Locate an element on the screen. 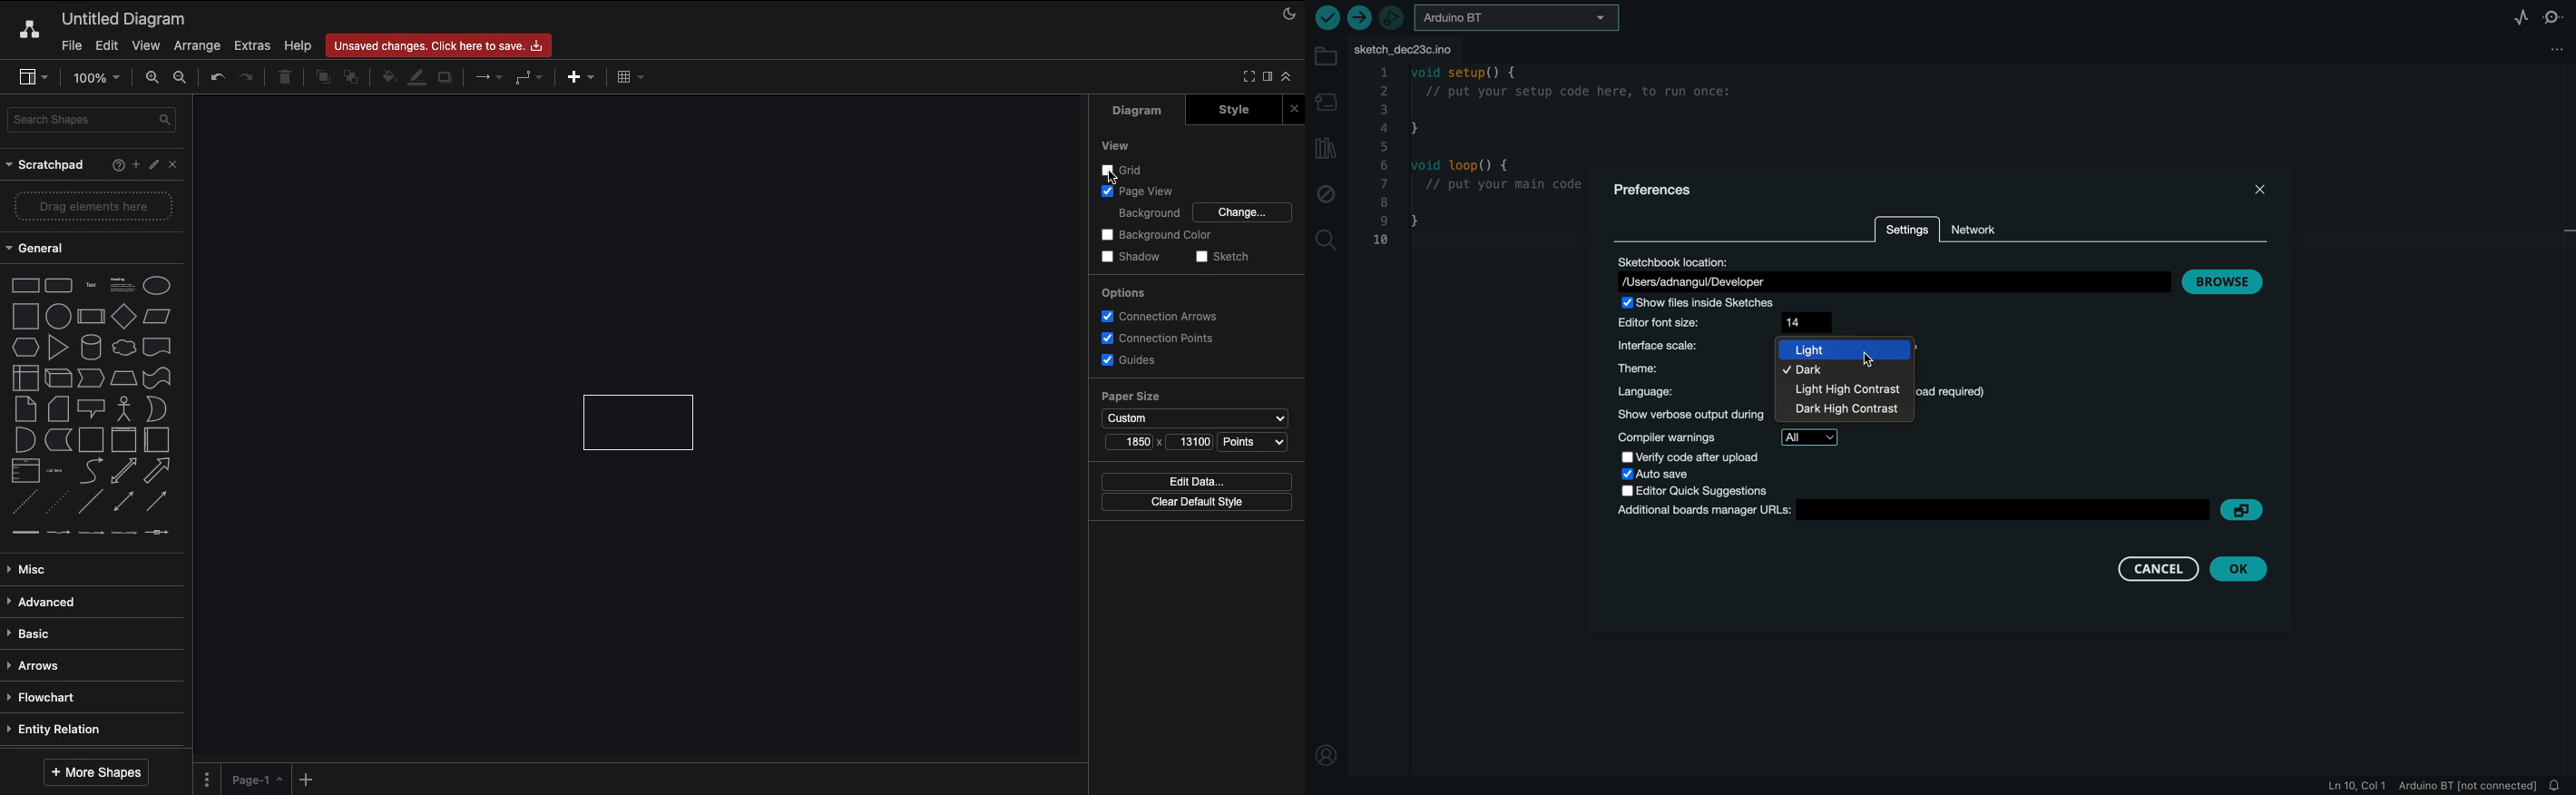 The height and width of the screenshot is (812, 2576). Drag elements here is located at coordinates (92, 205).